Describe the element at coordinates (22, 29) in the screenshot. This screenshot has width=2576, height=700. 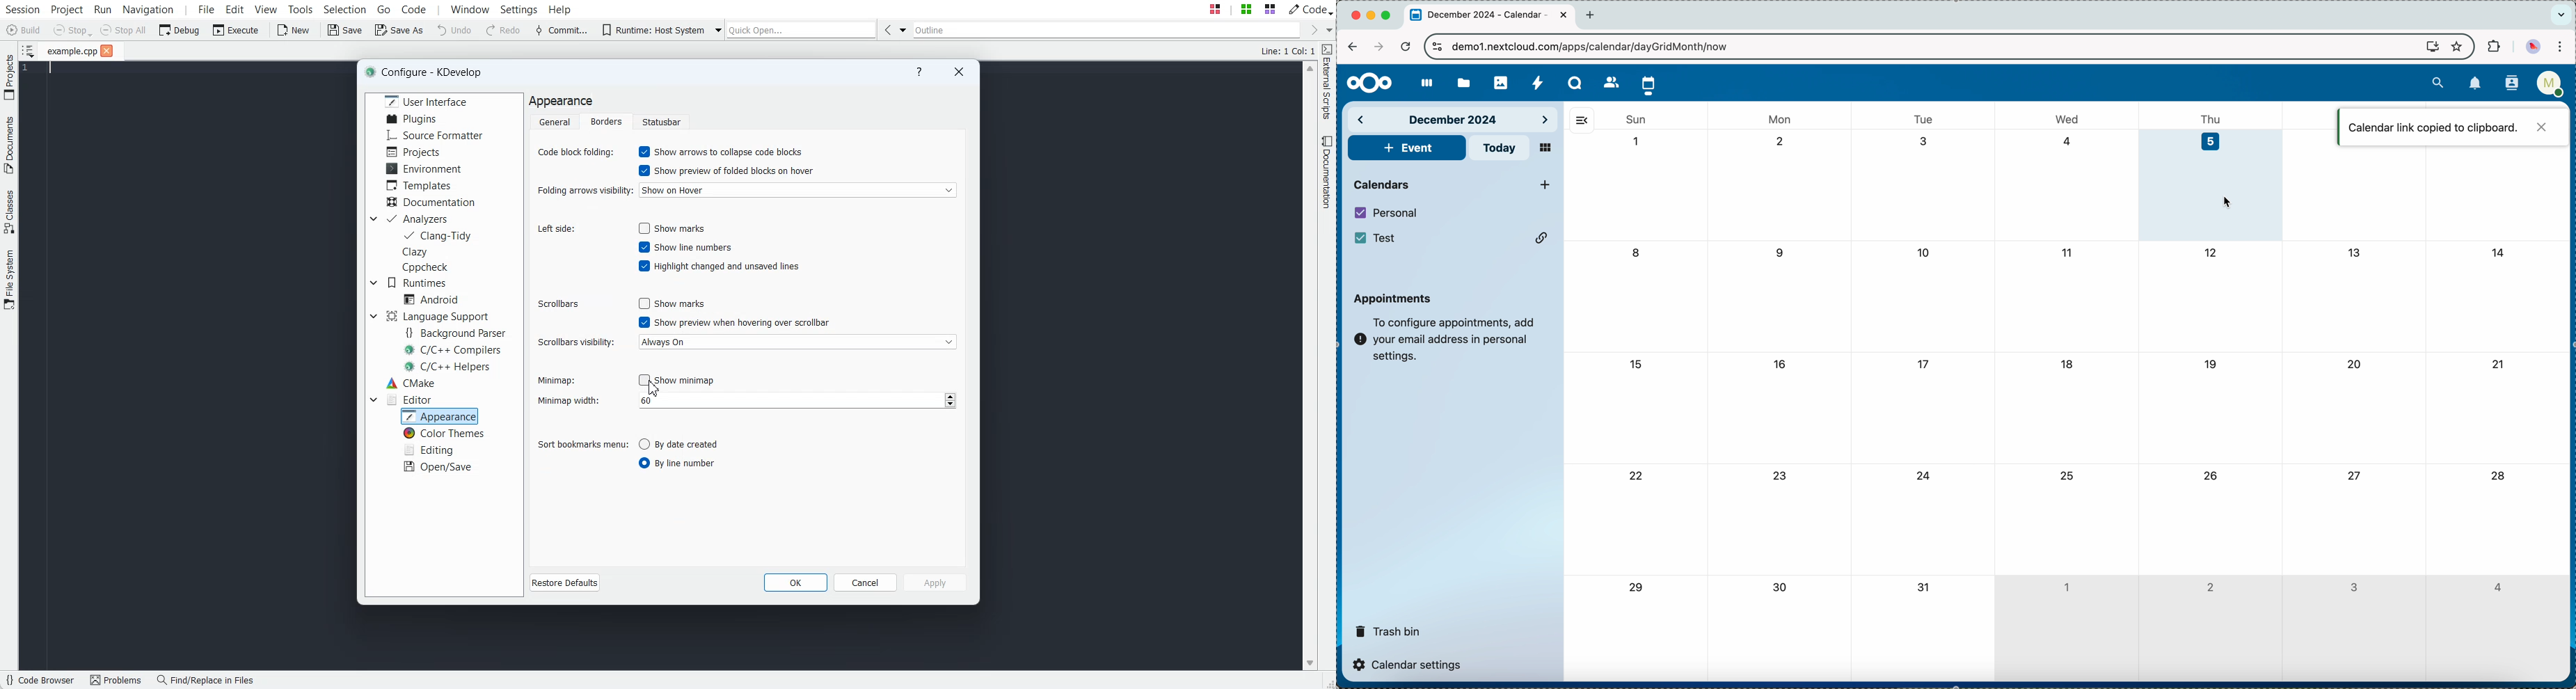
I see `Build` at that location.